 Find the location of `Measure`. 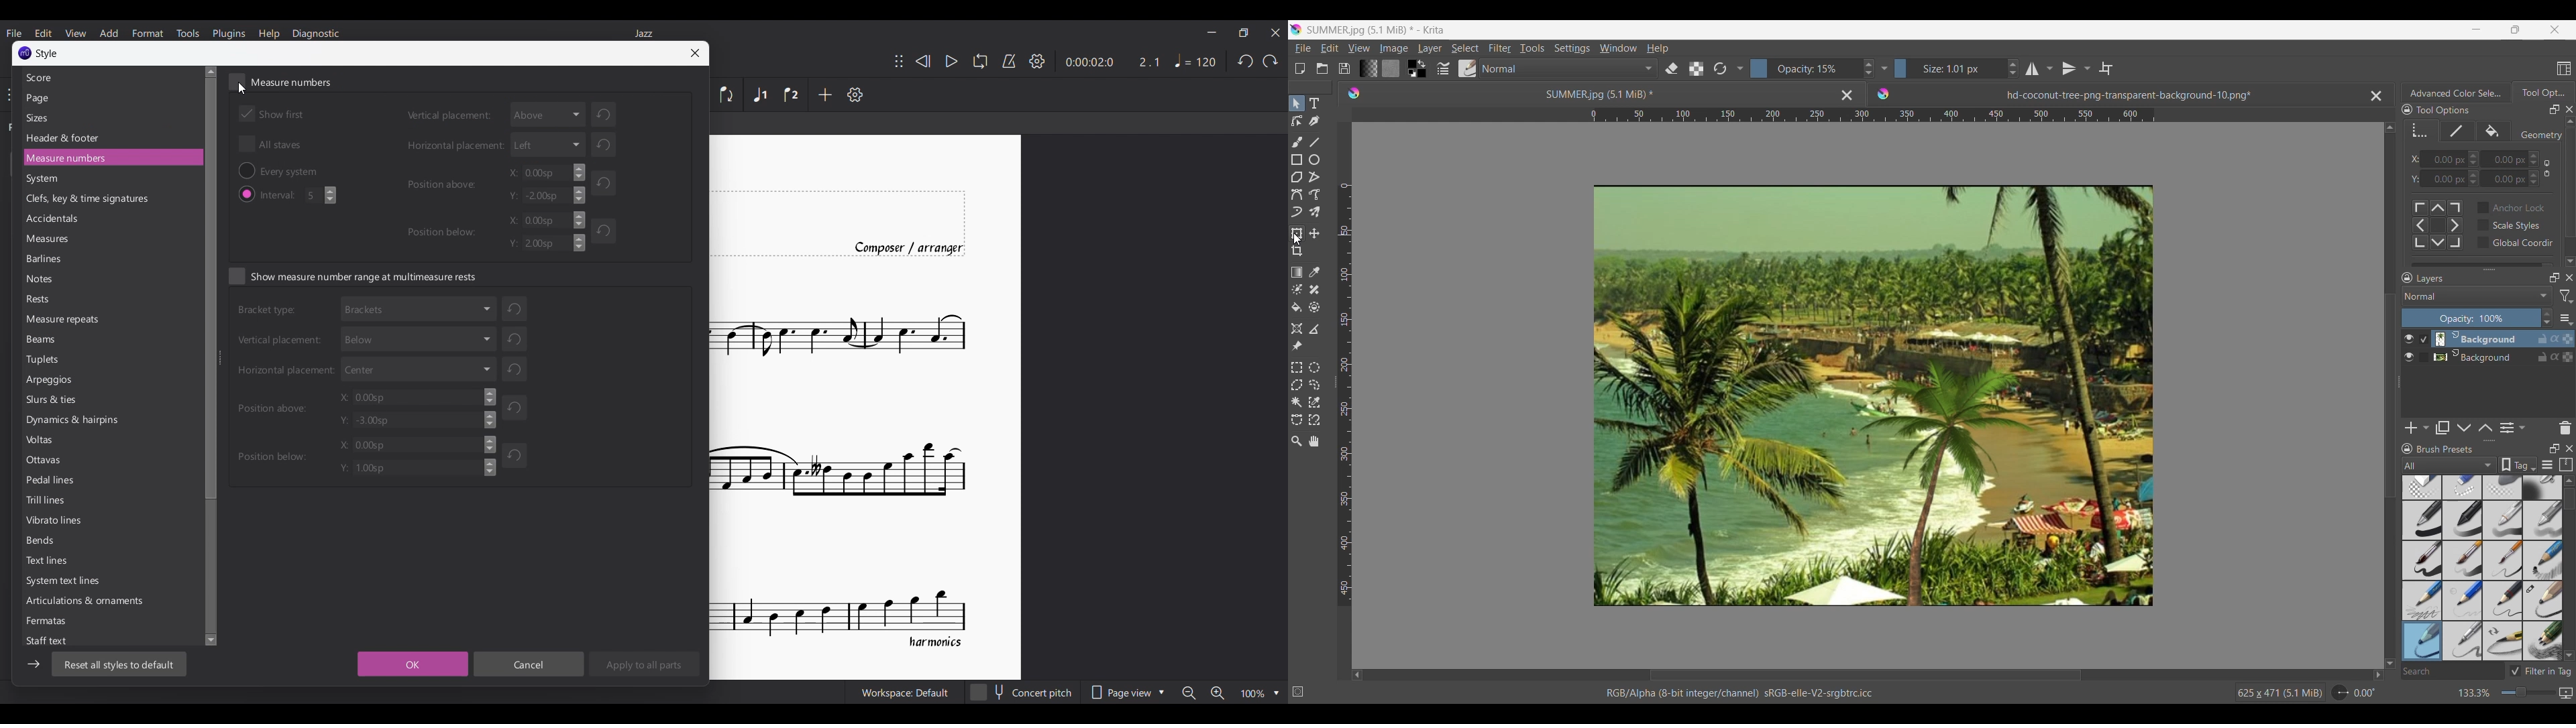

Measure is located at coordinates (51, 239).